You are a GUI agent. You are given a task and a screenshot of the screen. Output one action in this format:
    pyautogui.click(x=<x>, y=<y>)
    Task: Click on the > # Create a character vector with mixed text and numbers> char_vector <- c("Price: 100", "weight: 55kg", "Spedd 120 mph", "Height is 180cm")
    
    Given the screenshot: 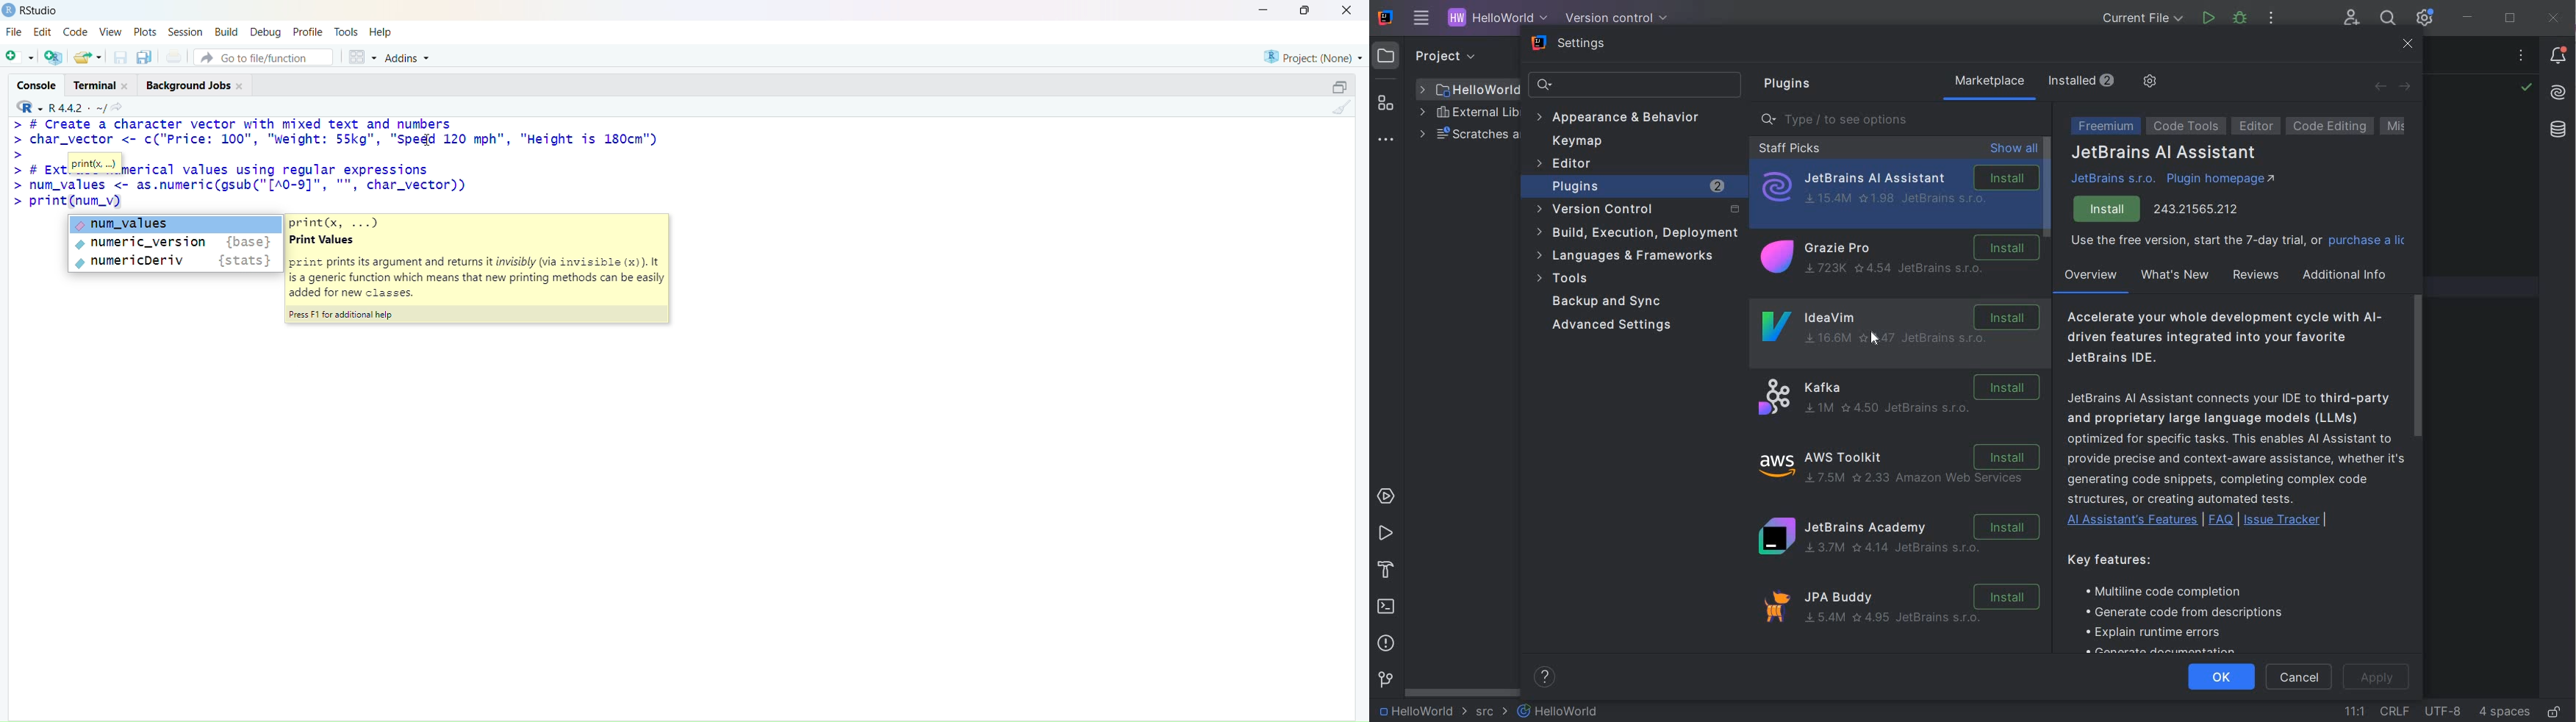 What is the action you would take?
    pyautogui.click(x=335, y=131)
    